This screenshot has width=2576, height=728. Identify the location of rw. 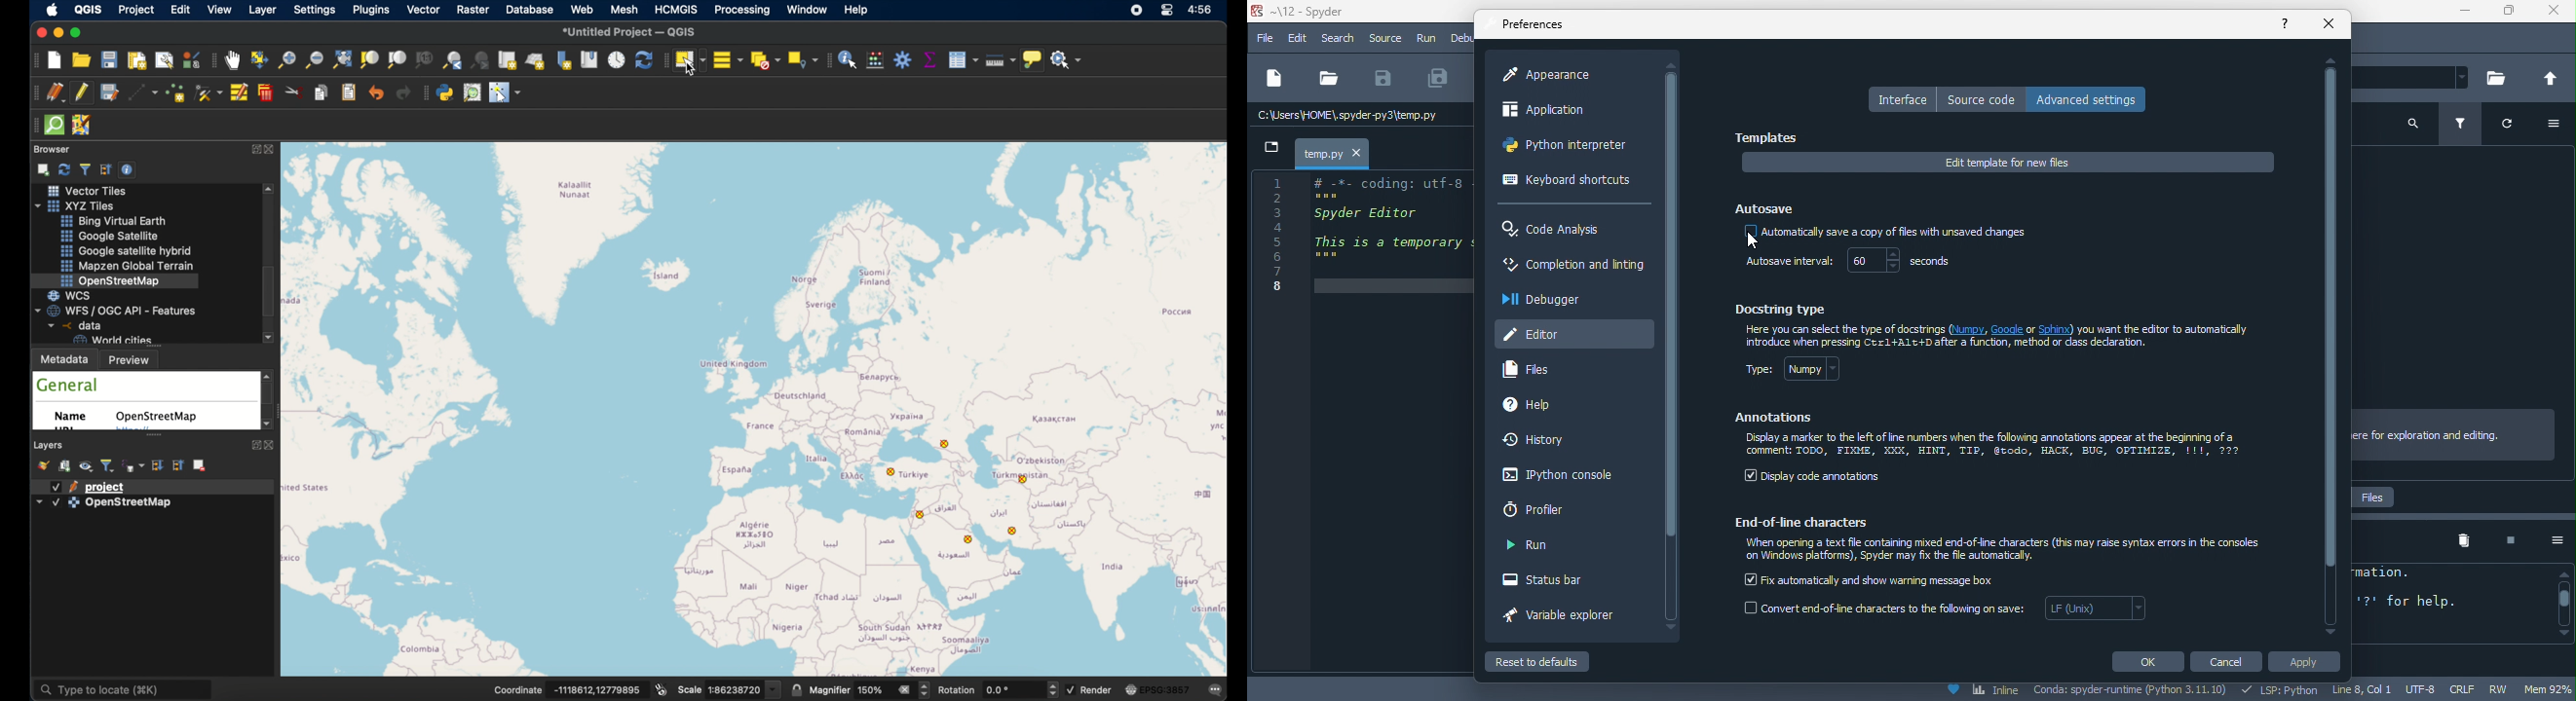
(2504, 690).